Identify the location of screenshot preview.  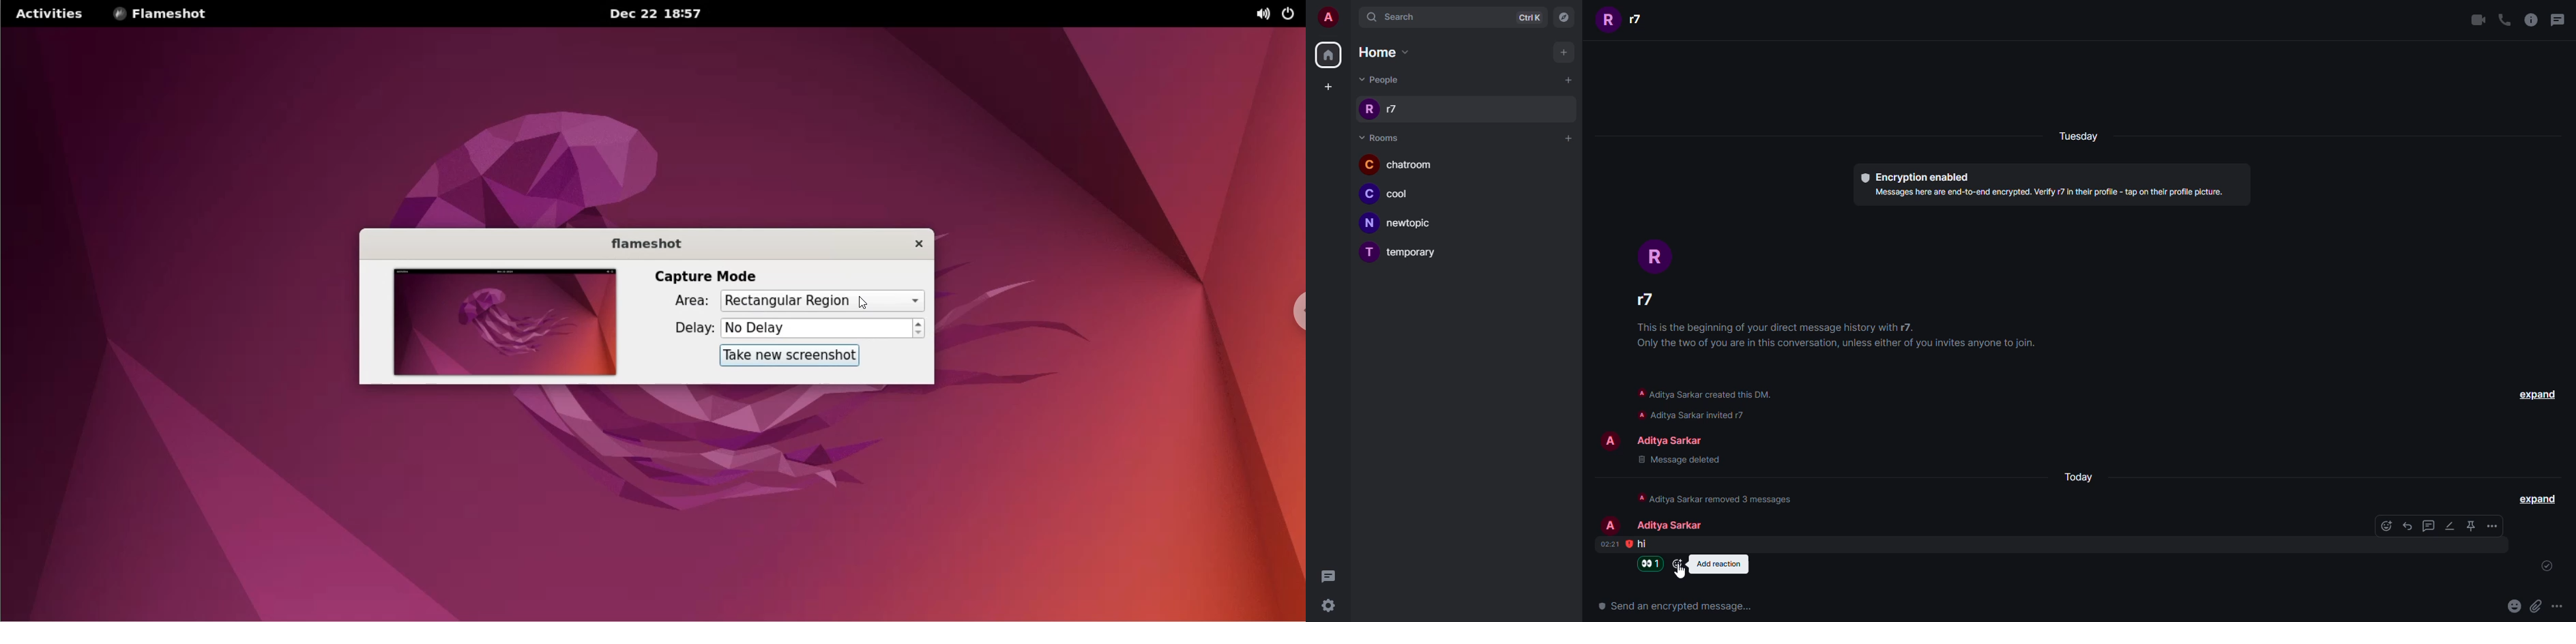
(501, 323).